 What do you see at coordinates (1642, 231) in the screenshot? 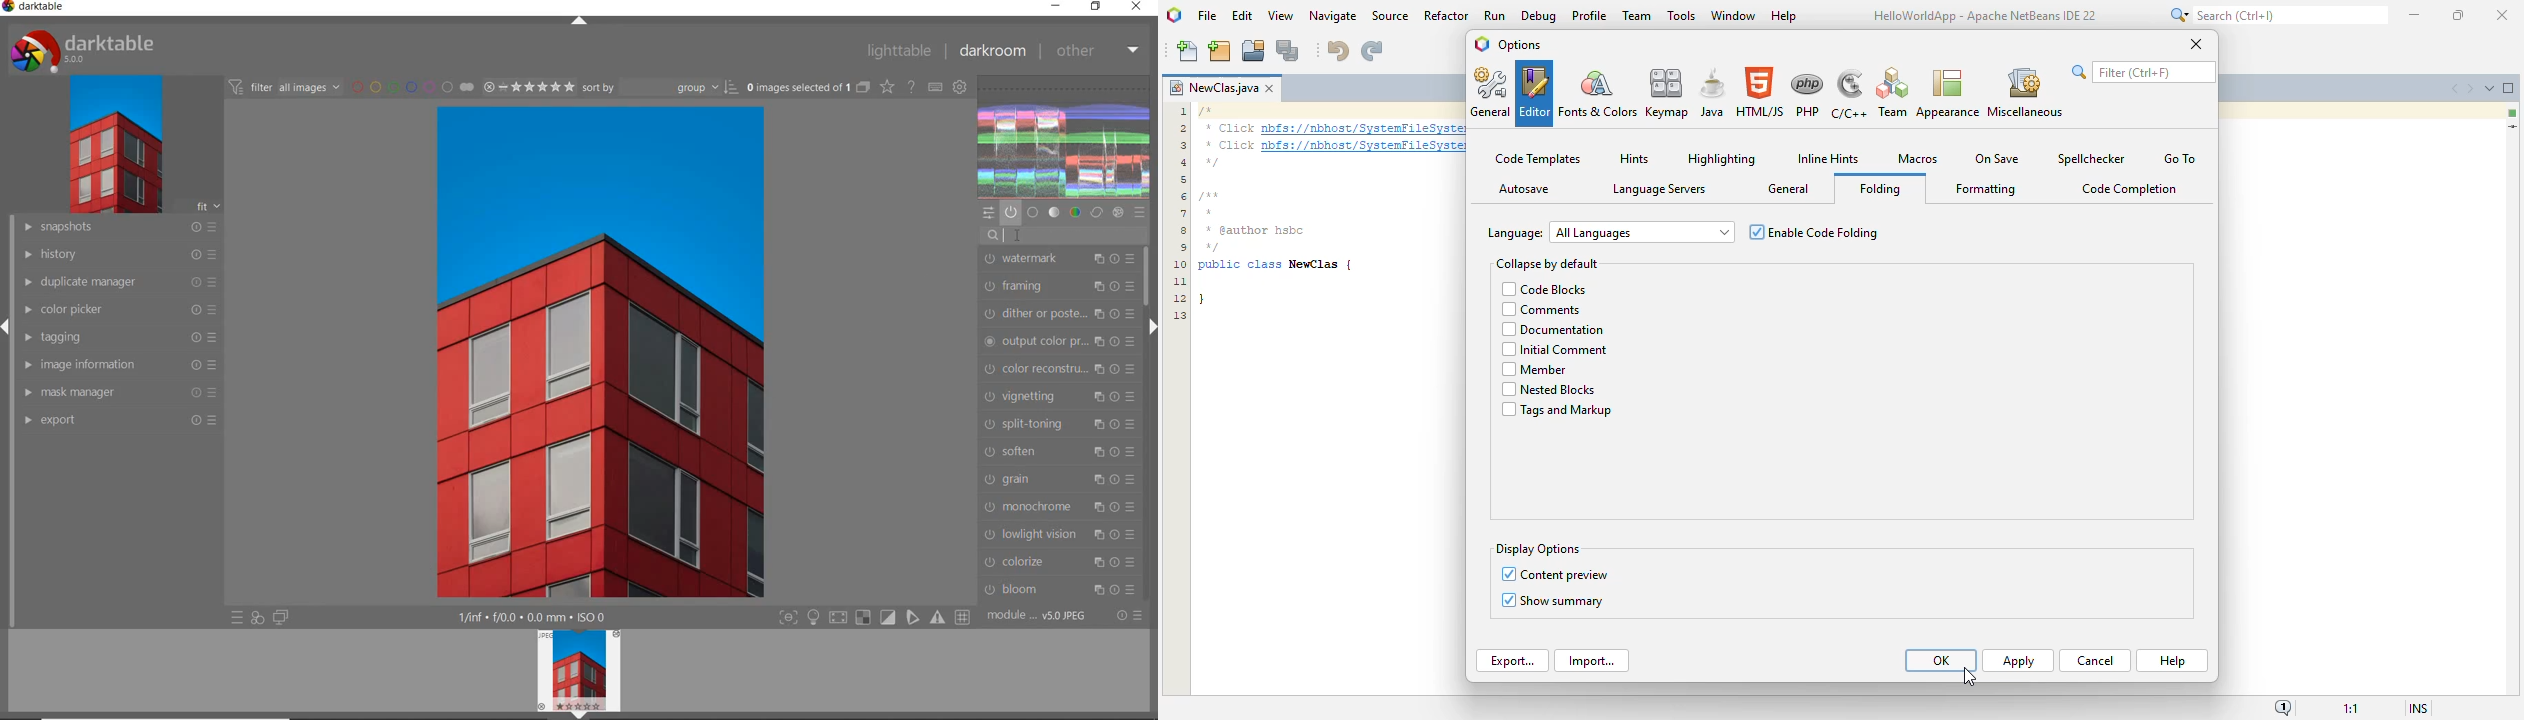
I see `All Languages` at bounding box center [1642, 231].